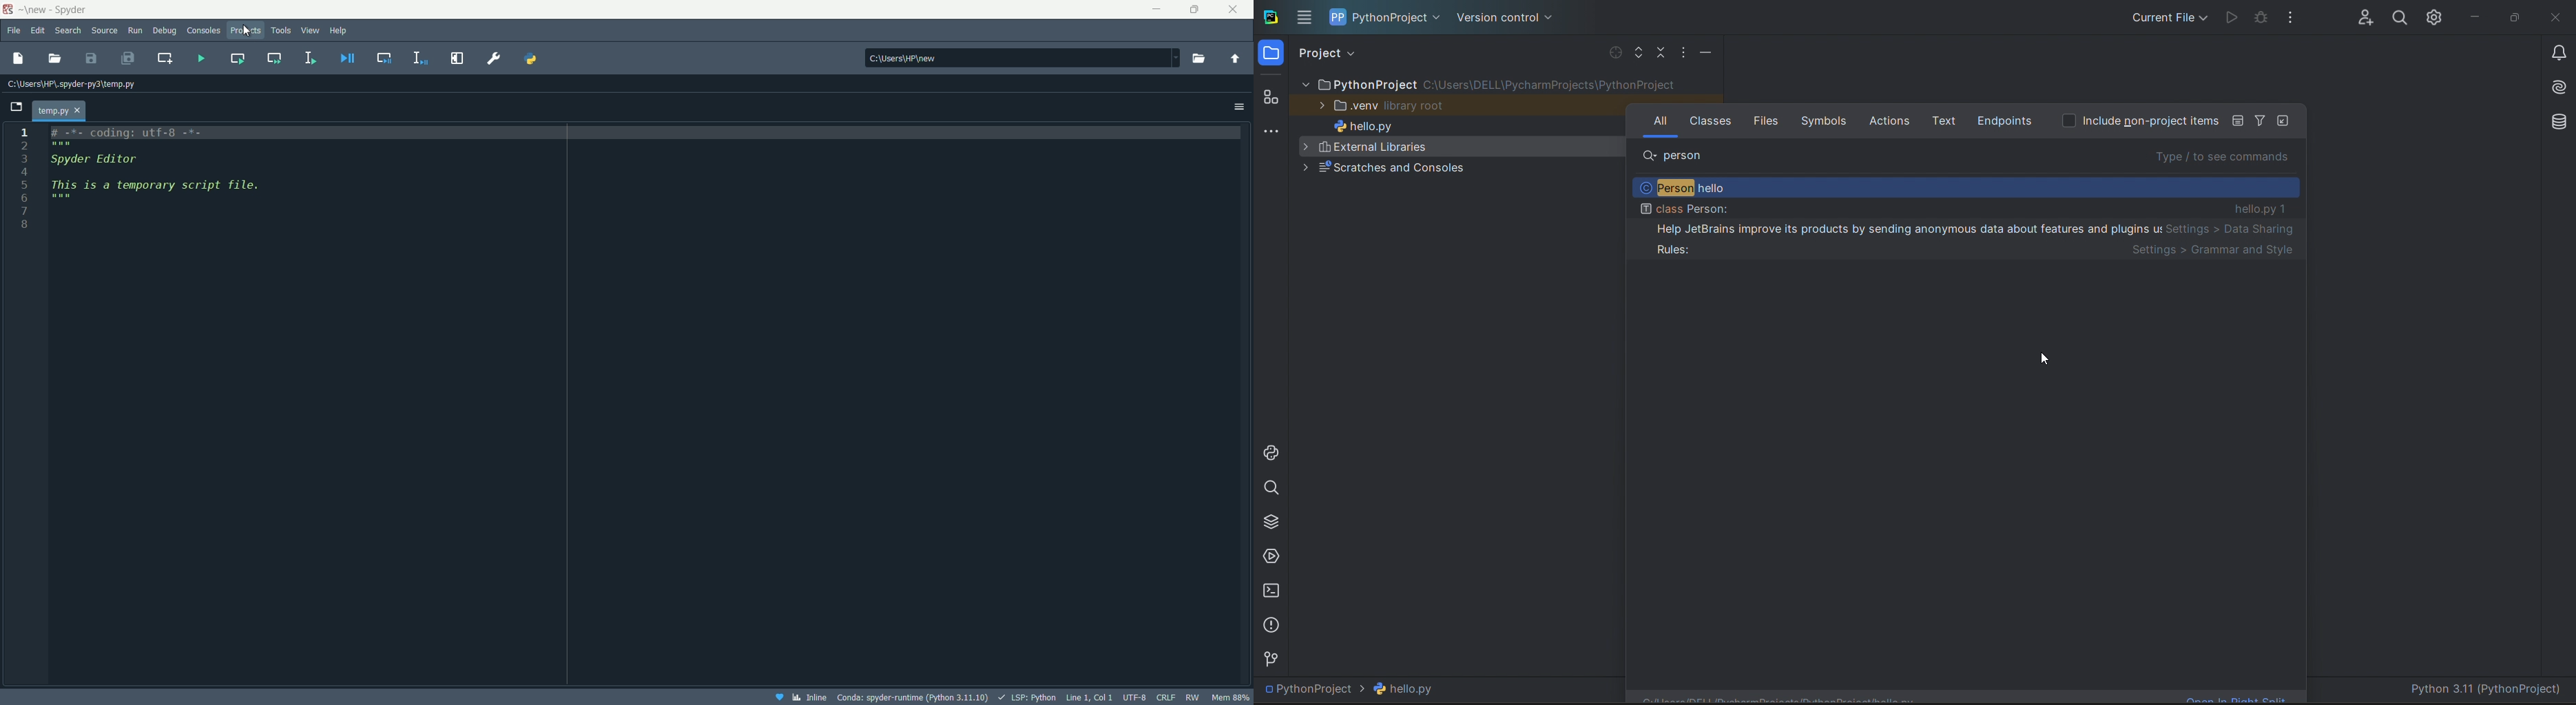  What do you see at coordinates (201, 60) in the screenshot?
I see `run file` at bounding box center [201, 60].